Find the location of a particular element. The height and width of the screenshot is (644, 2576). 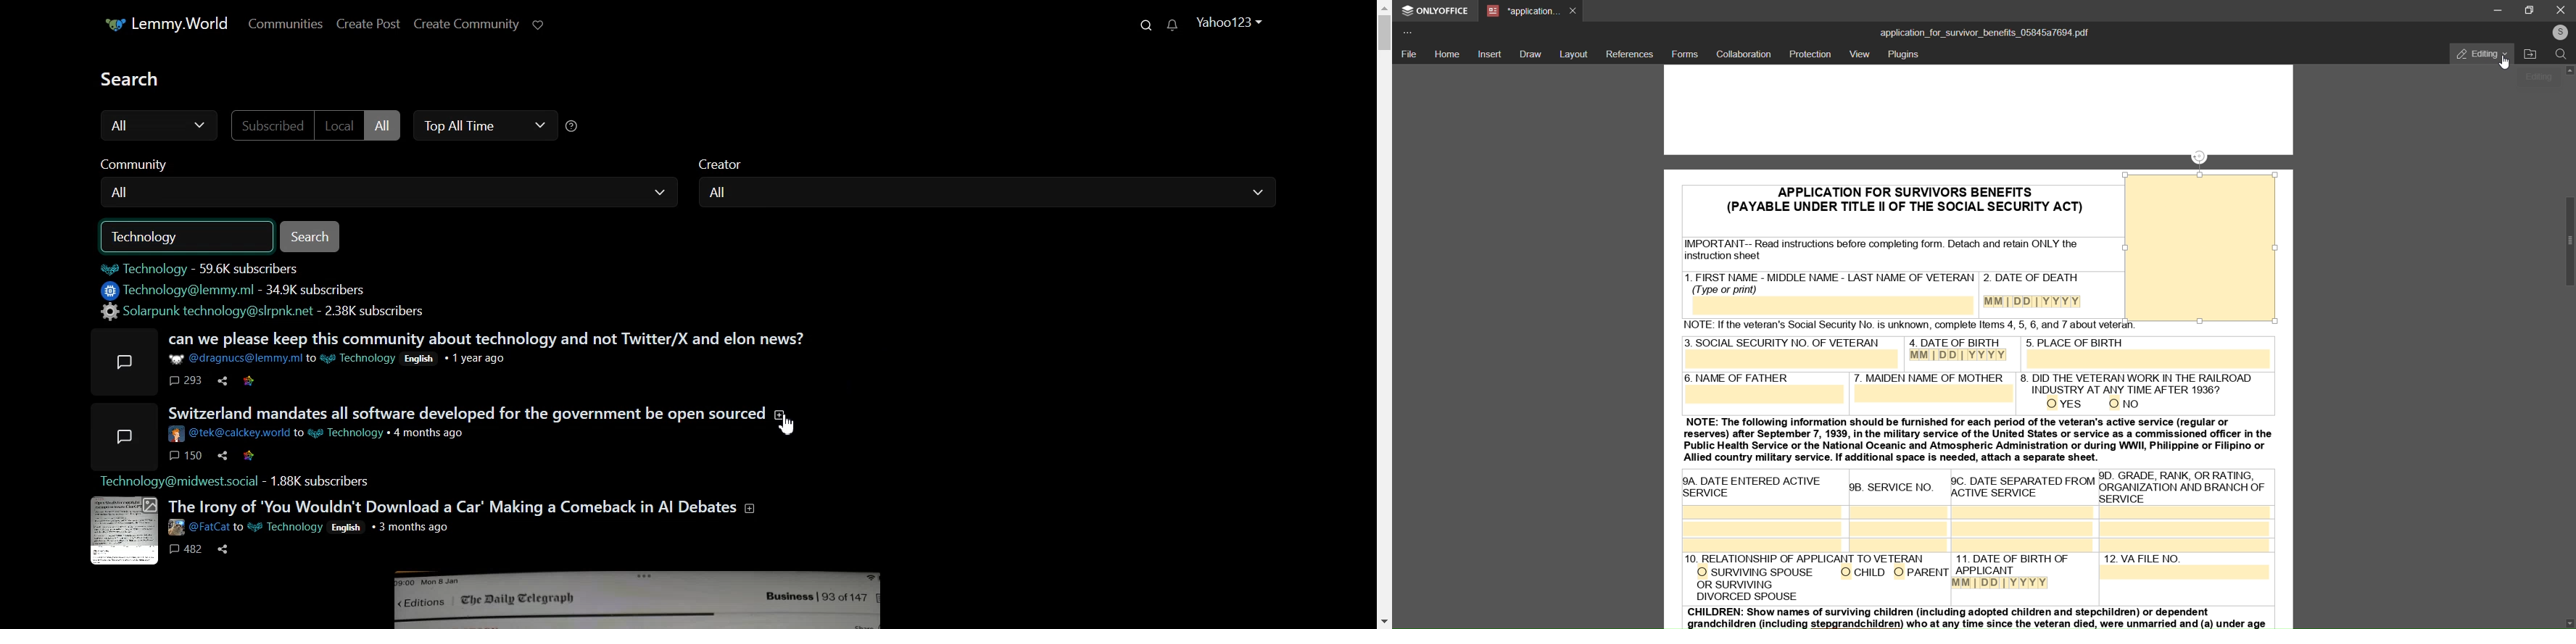

user is located at coordinates (2559, 32).